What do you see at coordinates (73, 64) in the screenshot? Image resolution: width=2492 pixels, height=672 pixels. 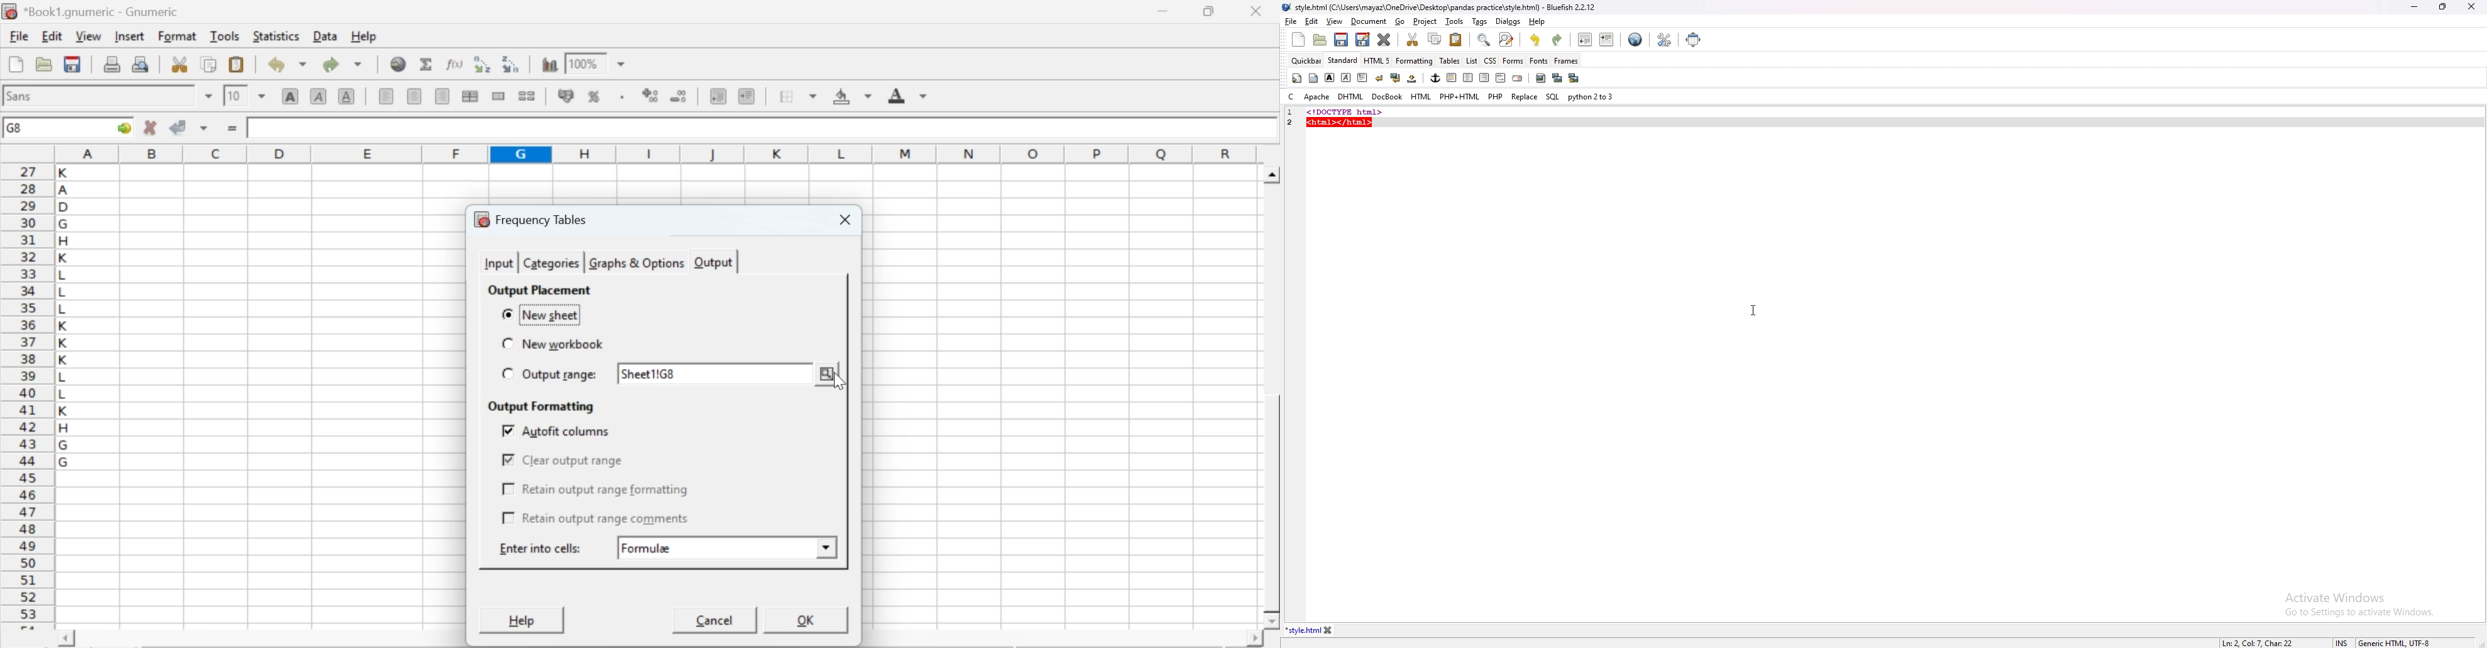 I see `save current workbook` at bounding box center [73, 64].